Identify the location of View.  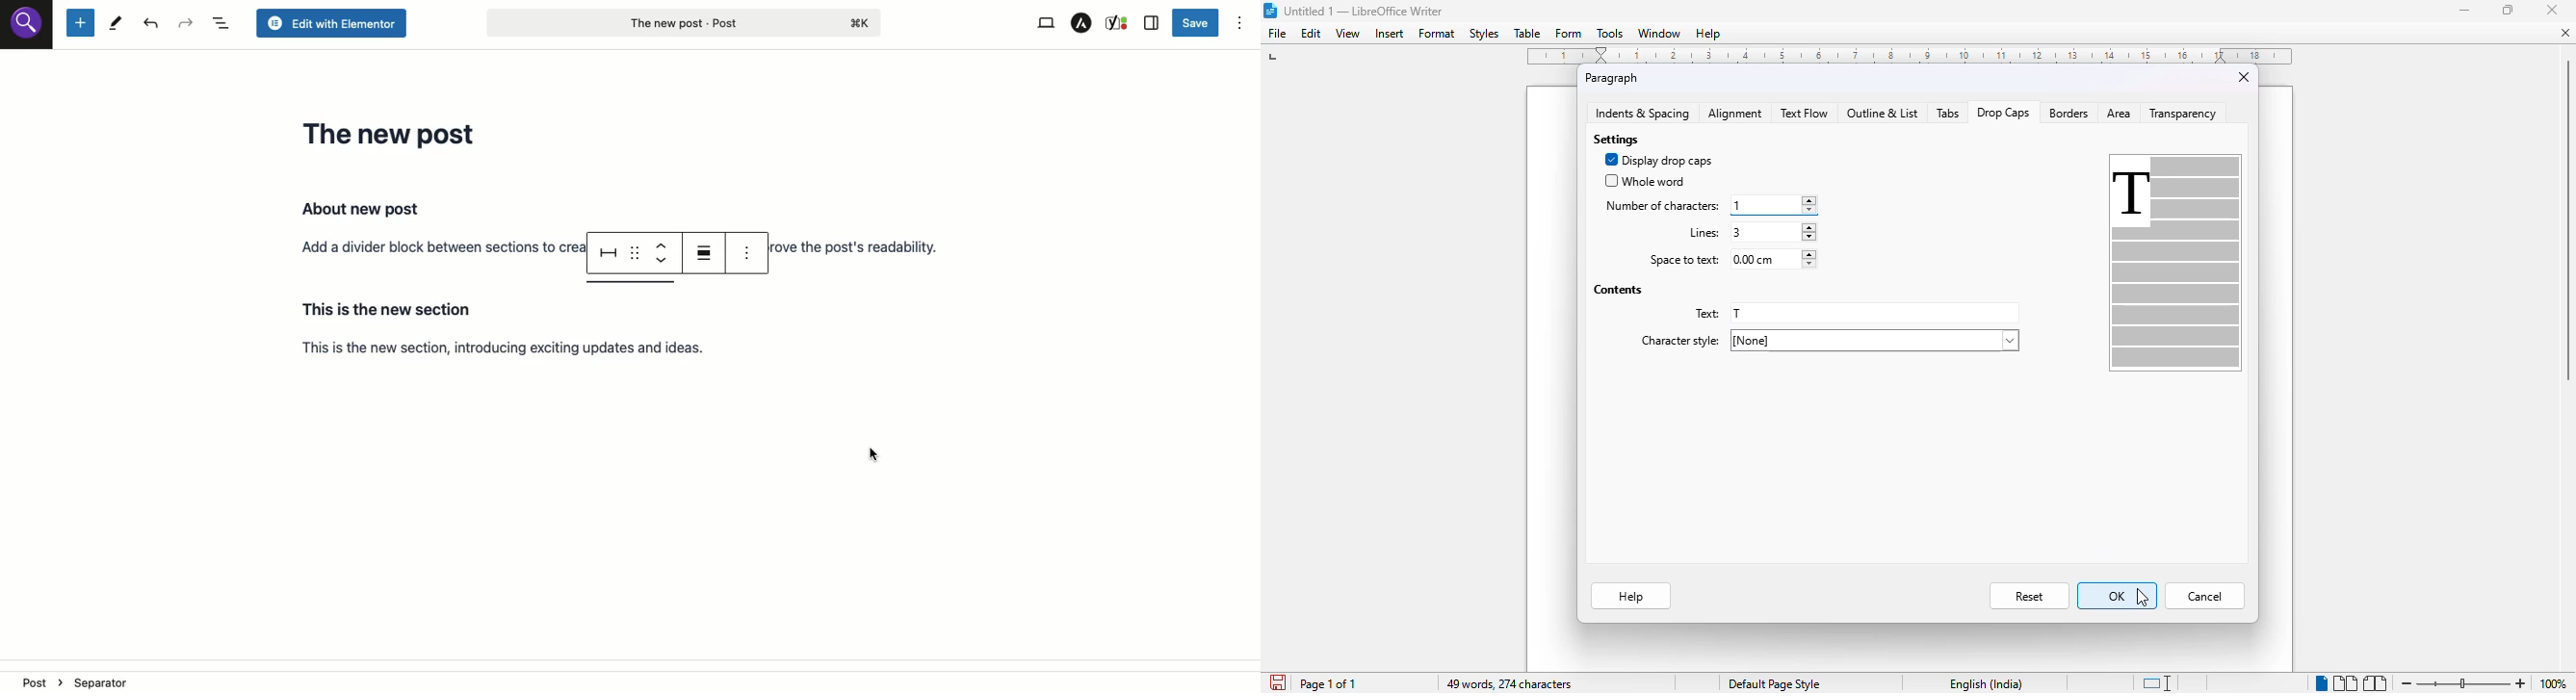
(1044, 24).